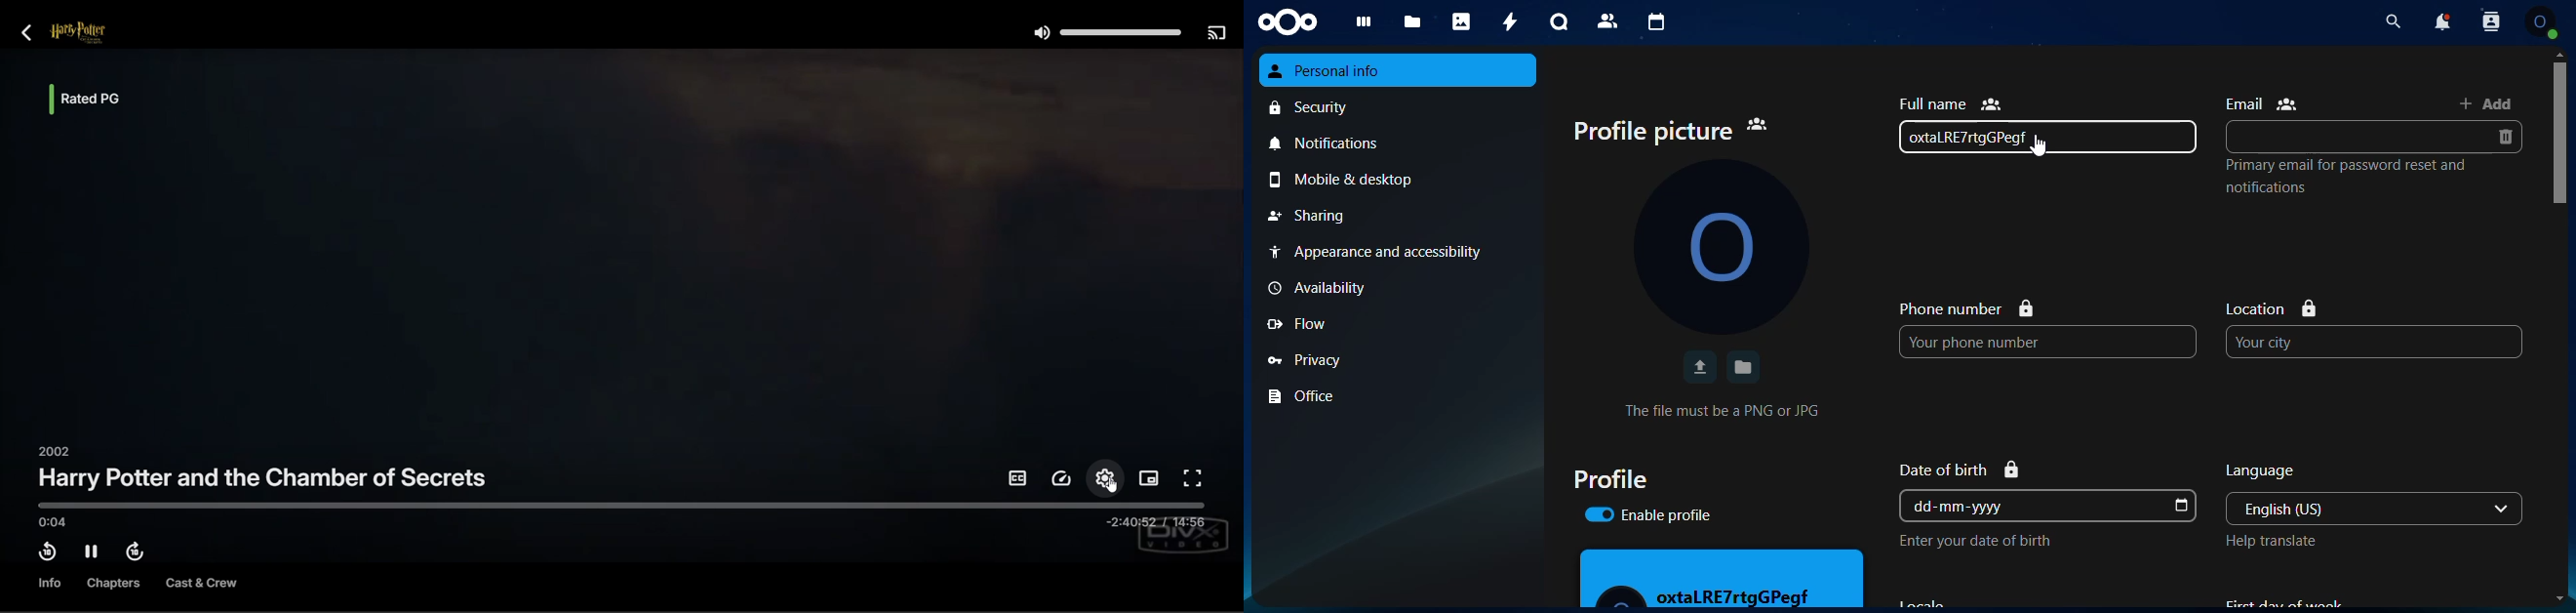 The width and height of the screenshot is (2576, 616). Describe the element at coordinates (2355, 509) in the screenshot. I see `English (US)` at that location.